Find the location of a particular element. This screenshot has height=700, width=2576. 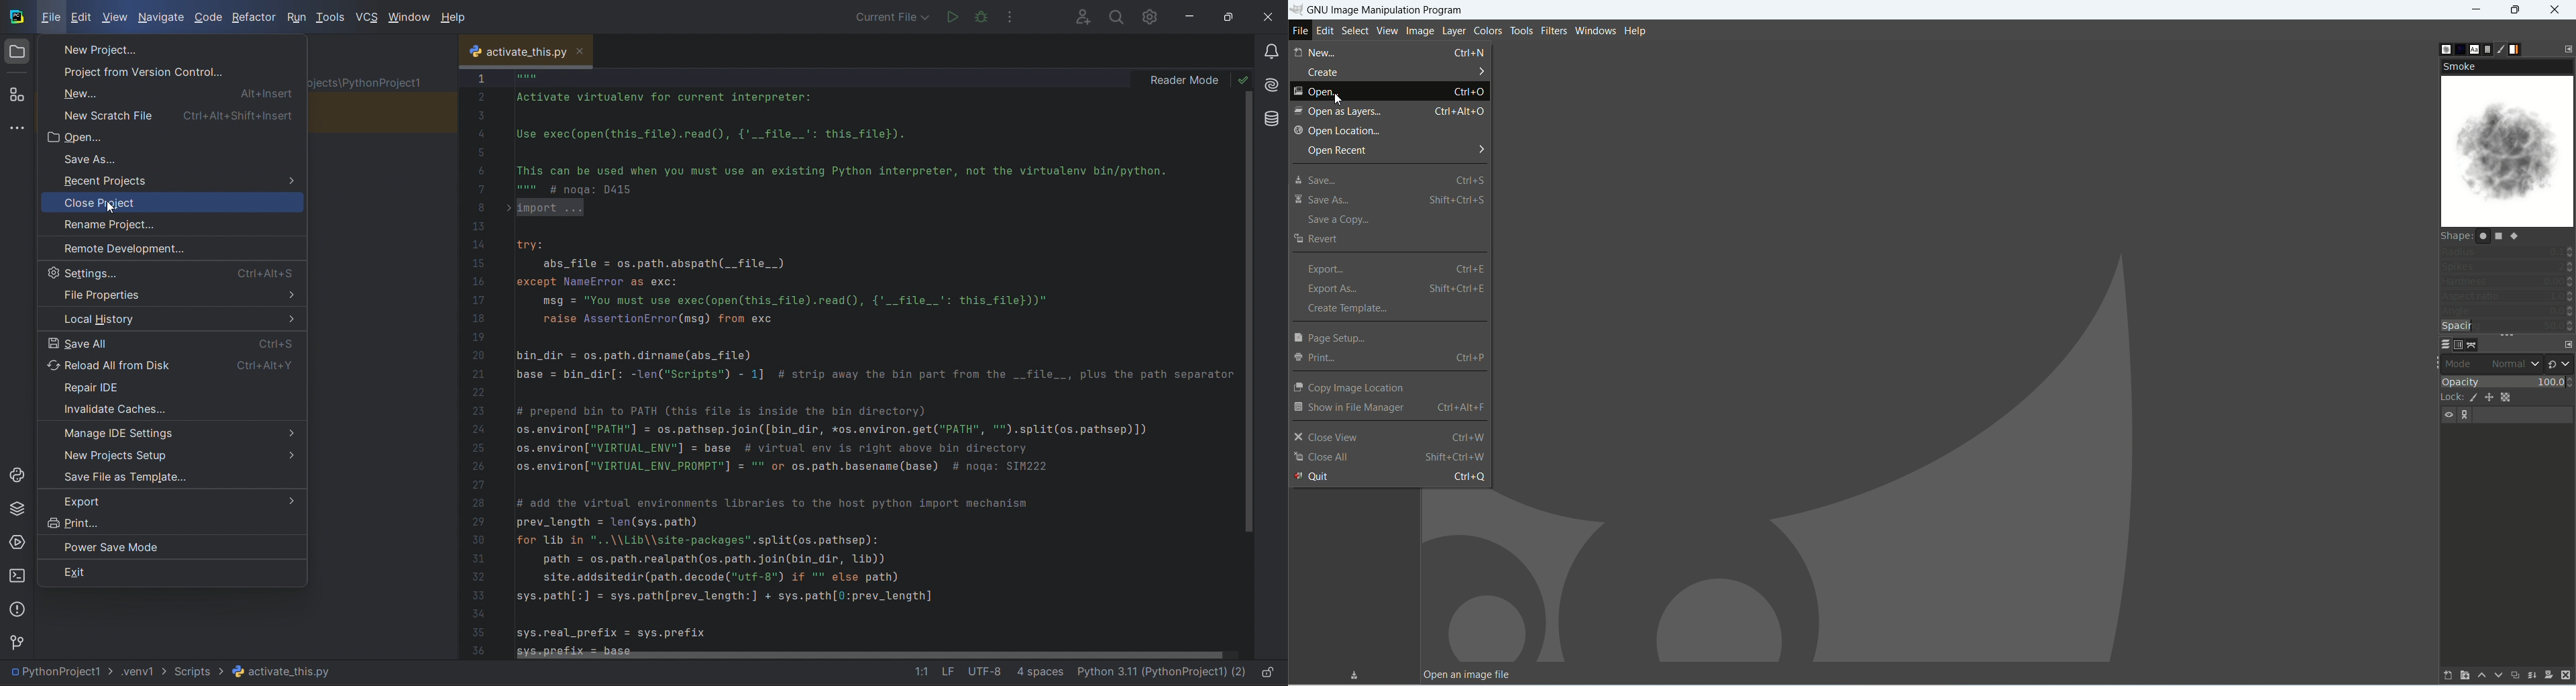

terminal is located at coordinates (19, 579).